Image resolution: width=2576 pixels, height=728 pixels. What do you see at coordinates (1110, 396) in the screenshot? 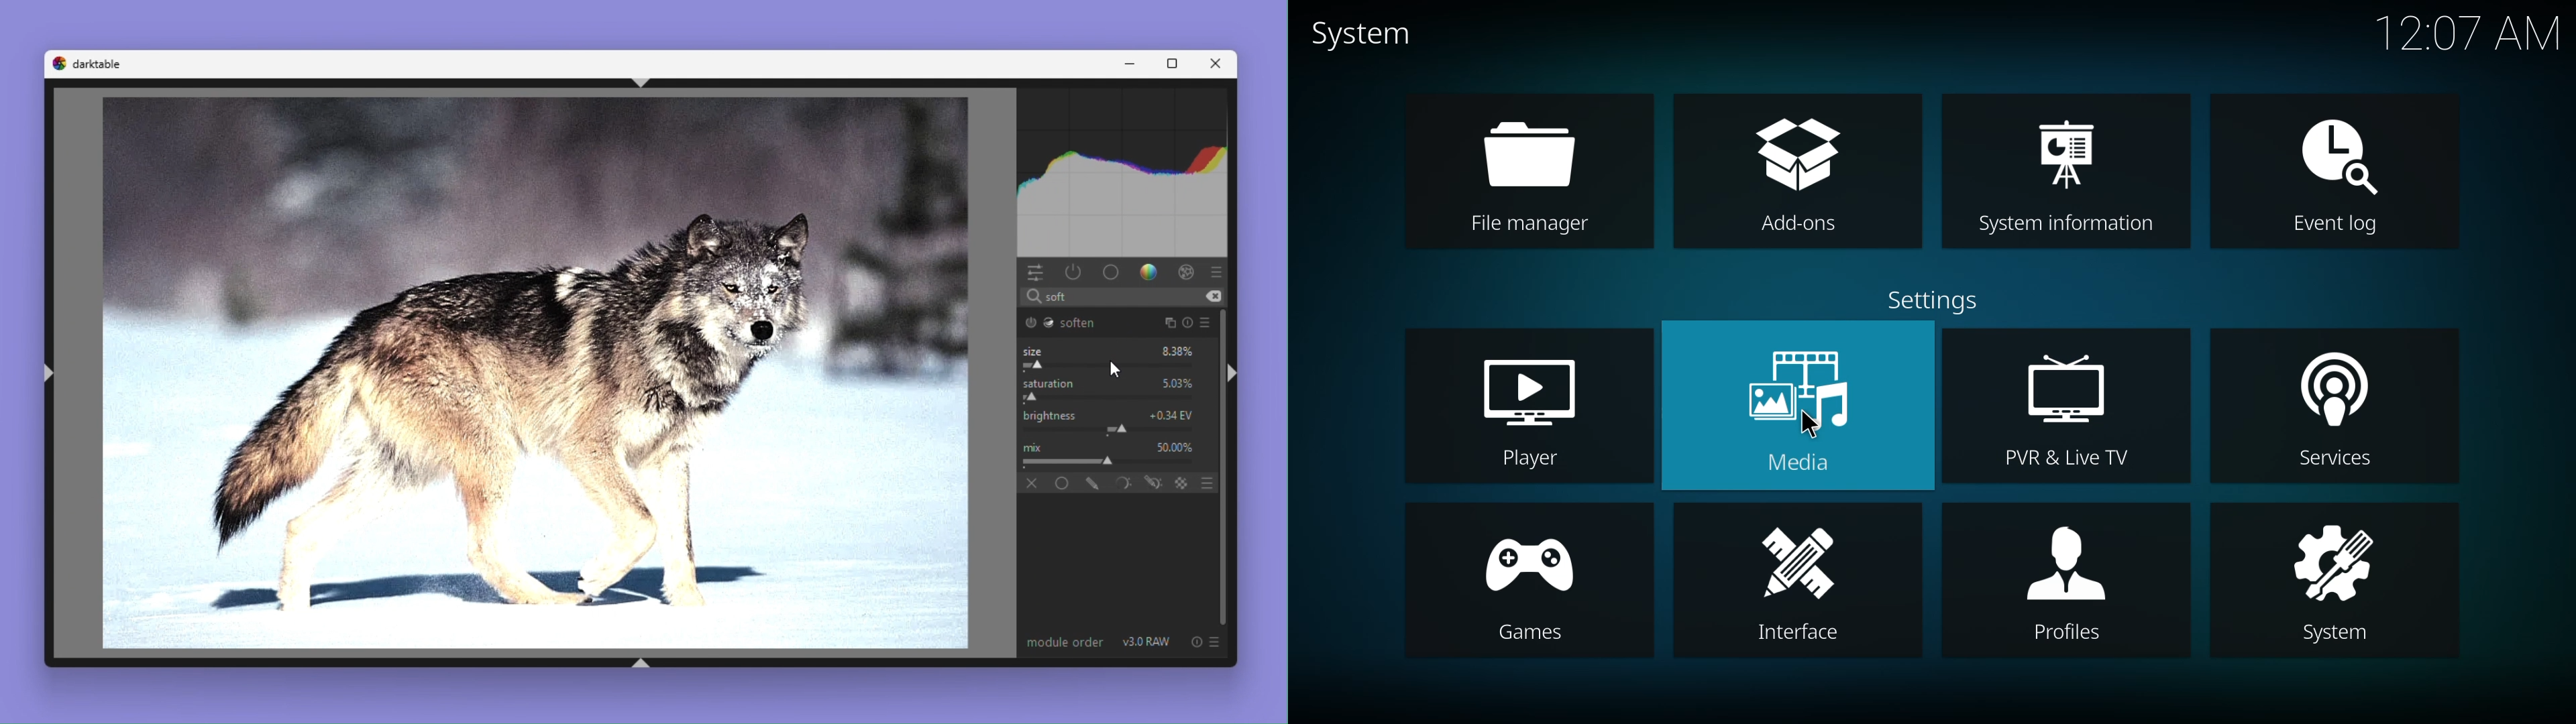
I see `slider` at bounding box center [1110, 396].